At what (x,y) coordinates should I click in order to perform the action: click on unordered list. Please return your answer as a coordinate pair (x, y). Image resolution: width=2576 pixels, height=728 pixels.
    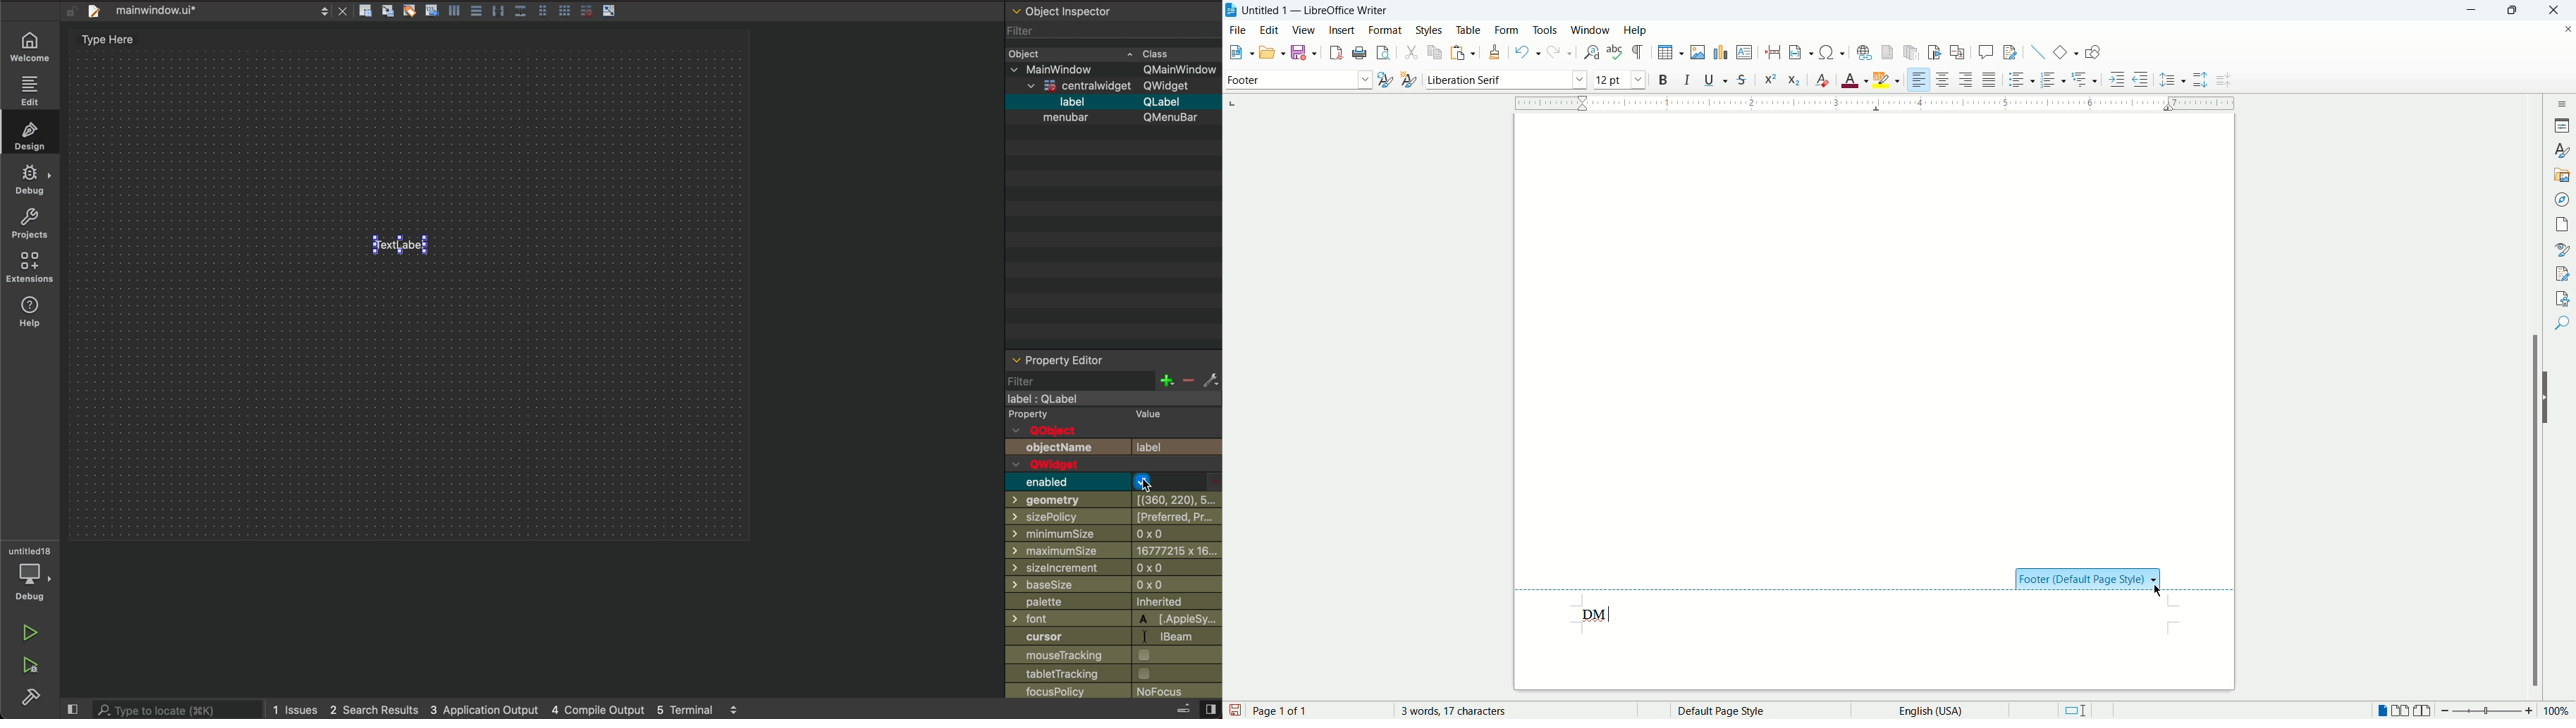
    Looking at the image, I should click on (2019, 80).